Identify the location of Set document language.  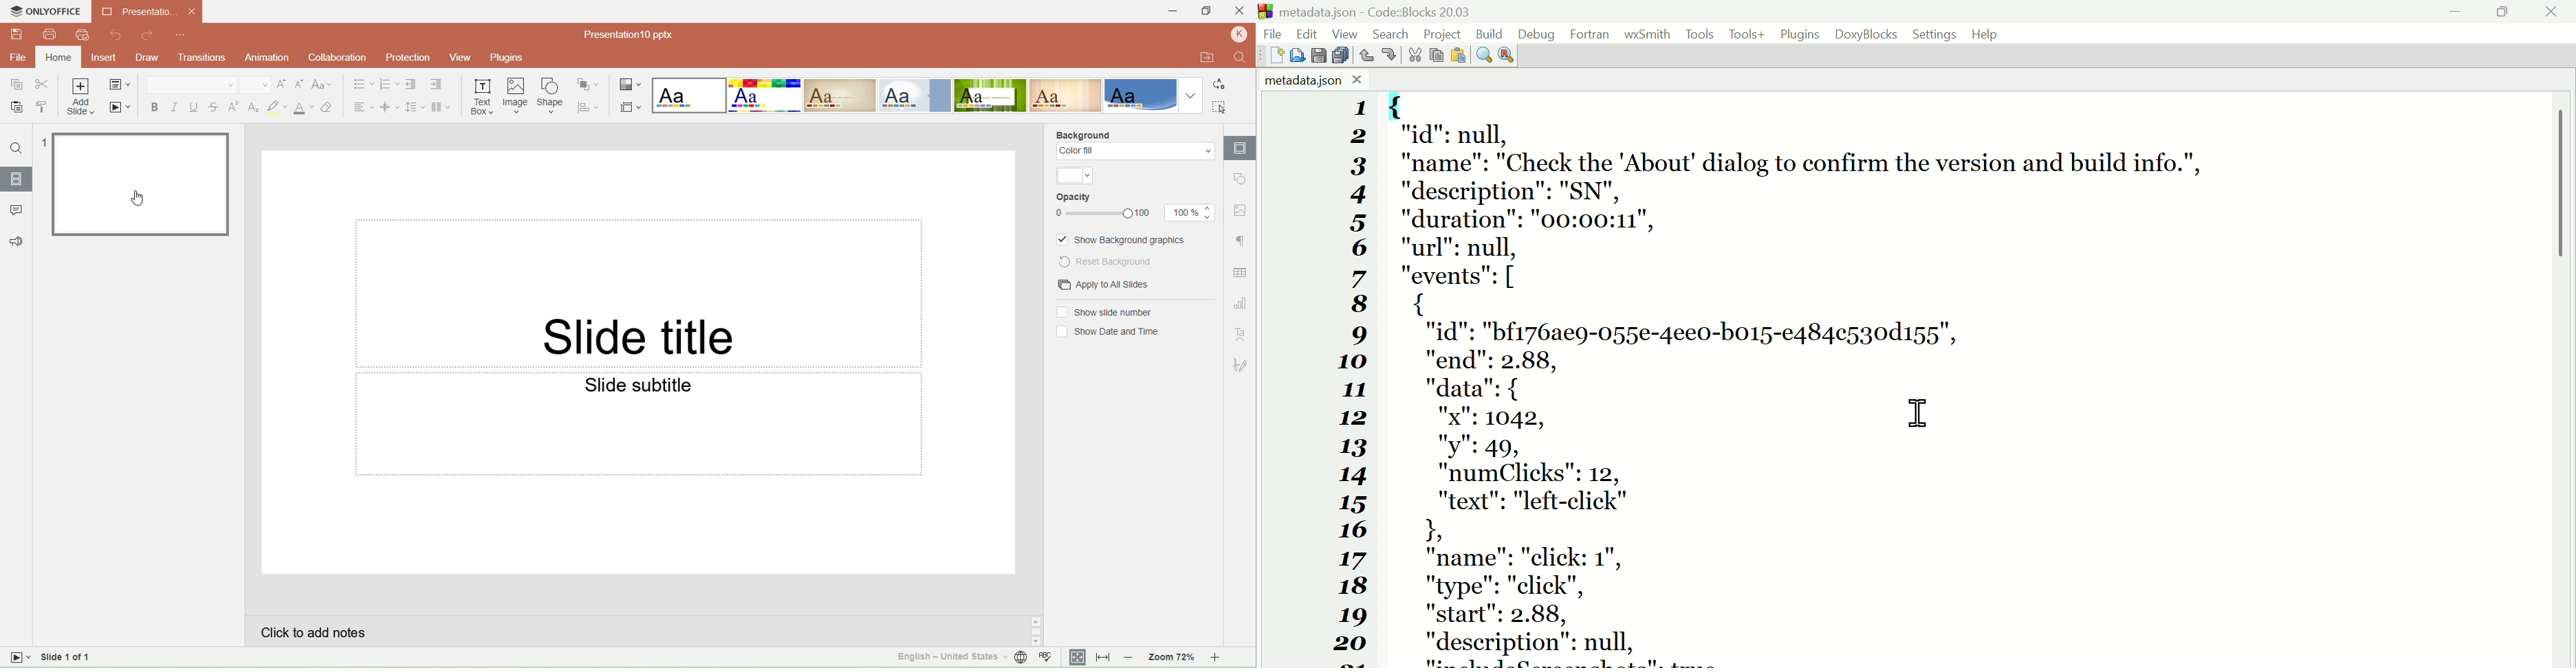
(1020, 659).